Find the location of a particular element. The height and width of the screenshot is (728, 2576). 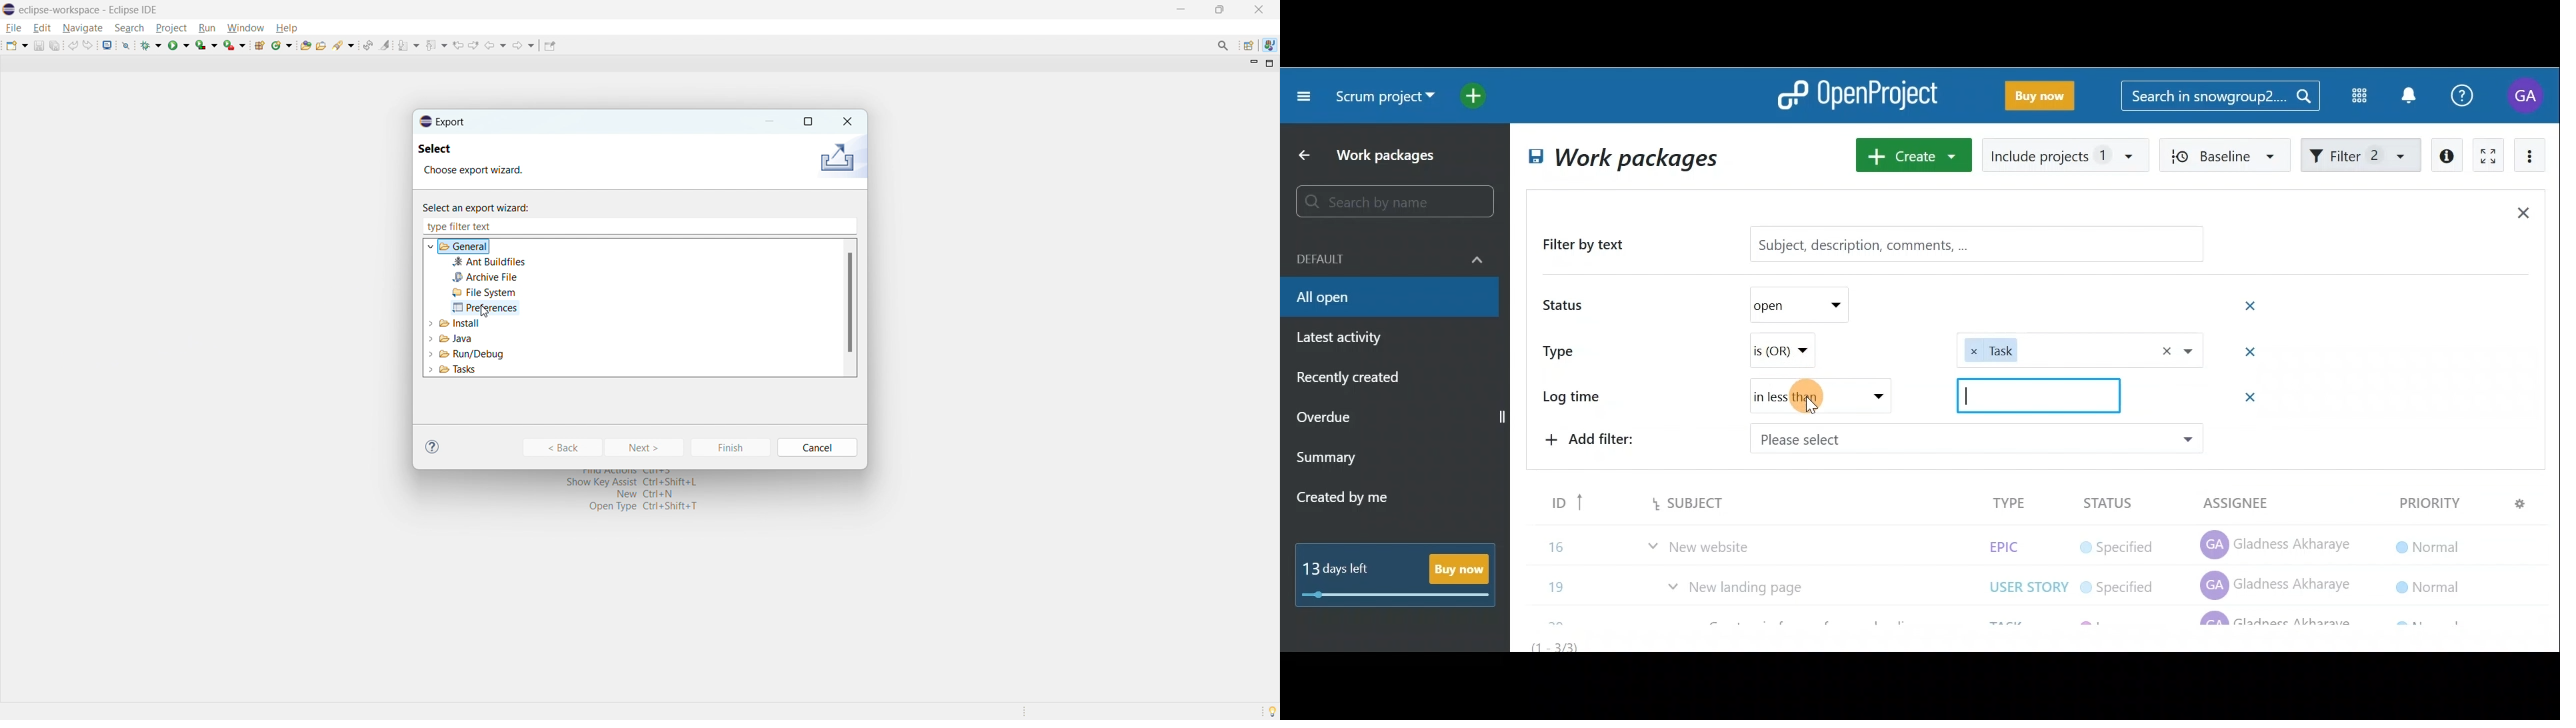

undo is located at coordinates (73, 45).